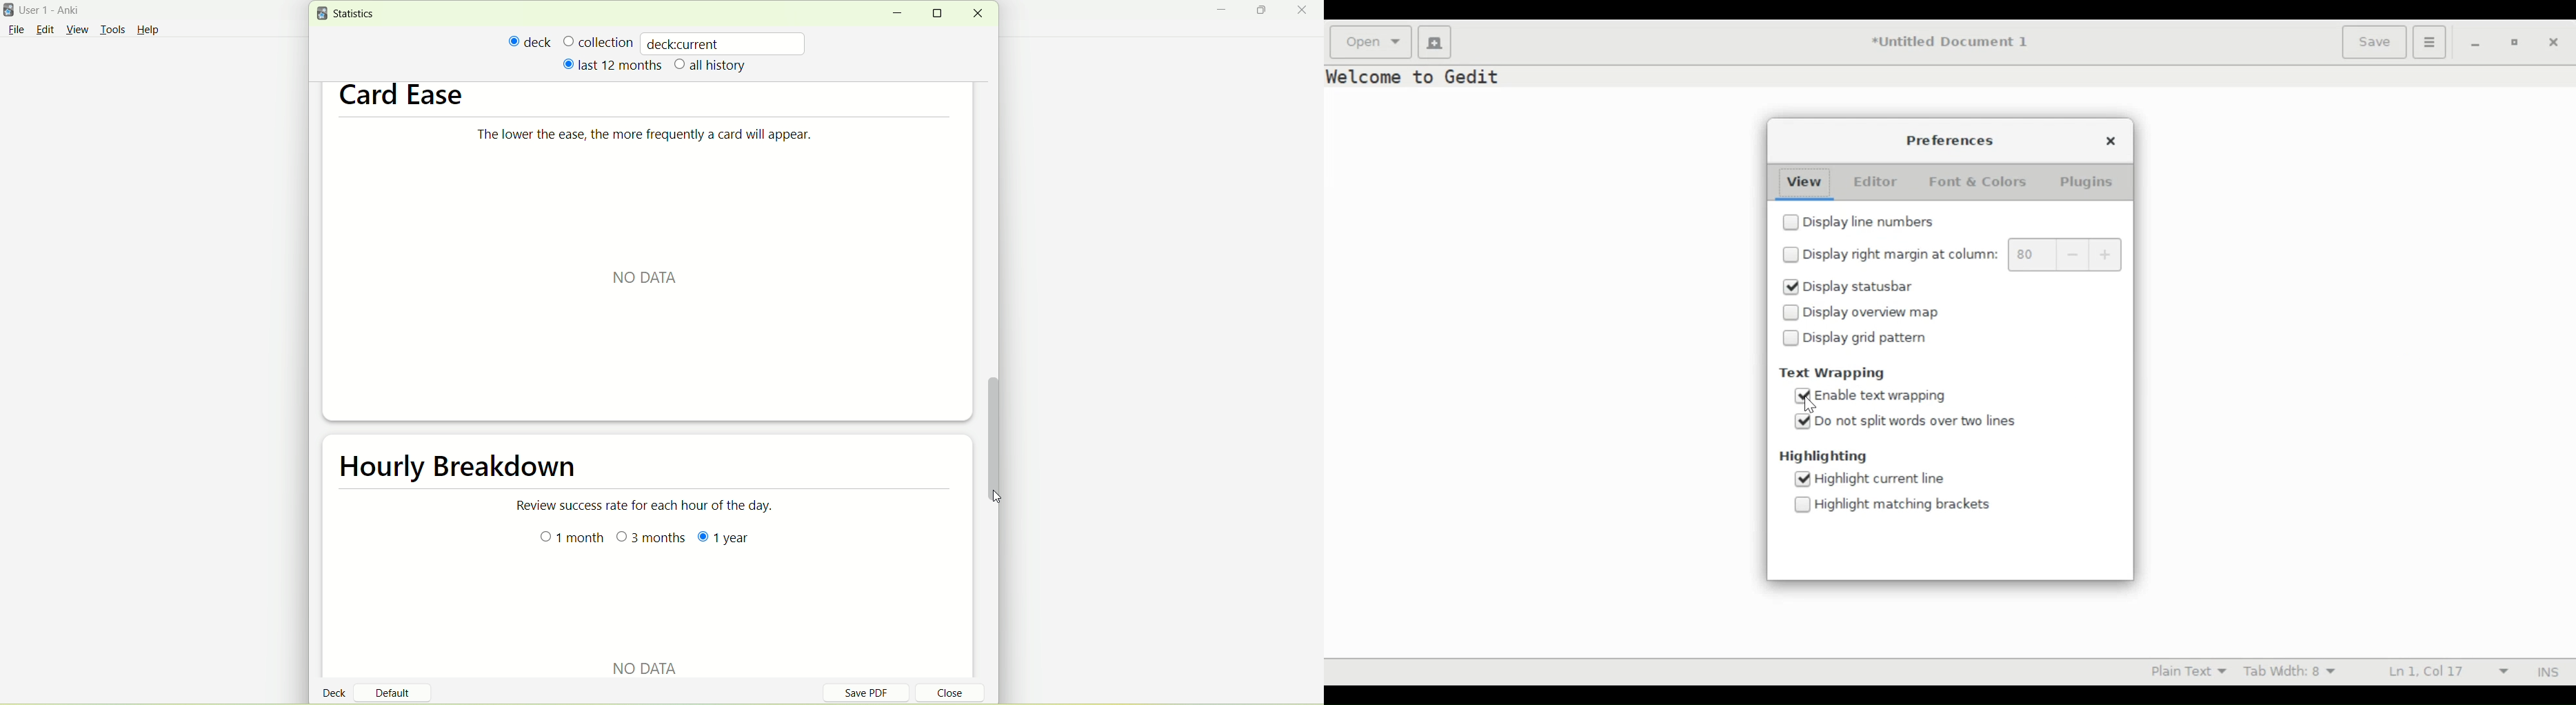  Describe the element at coordinates (611, 64) in the screenshot. I see `last 12 months` at that location.